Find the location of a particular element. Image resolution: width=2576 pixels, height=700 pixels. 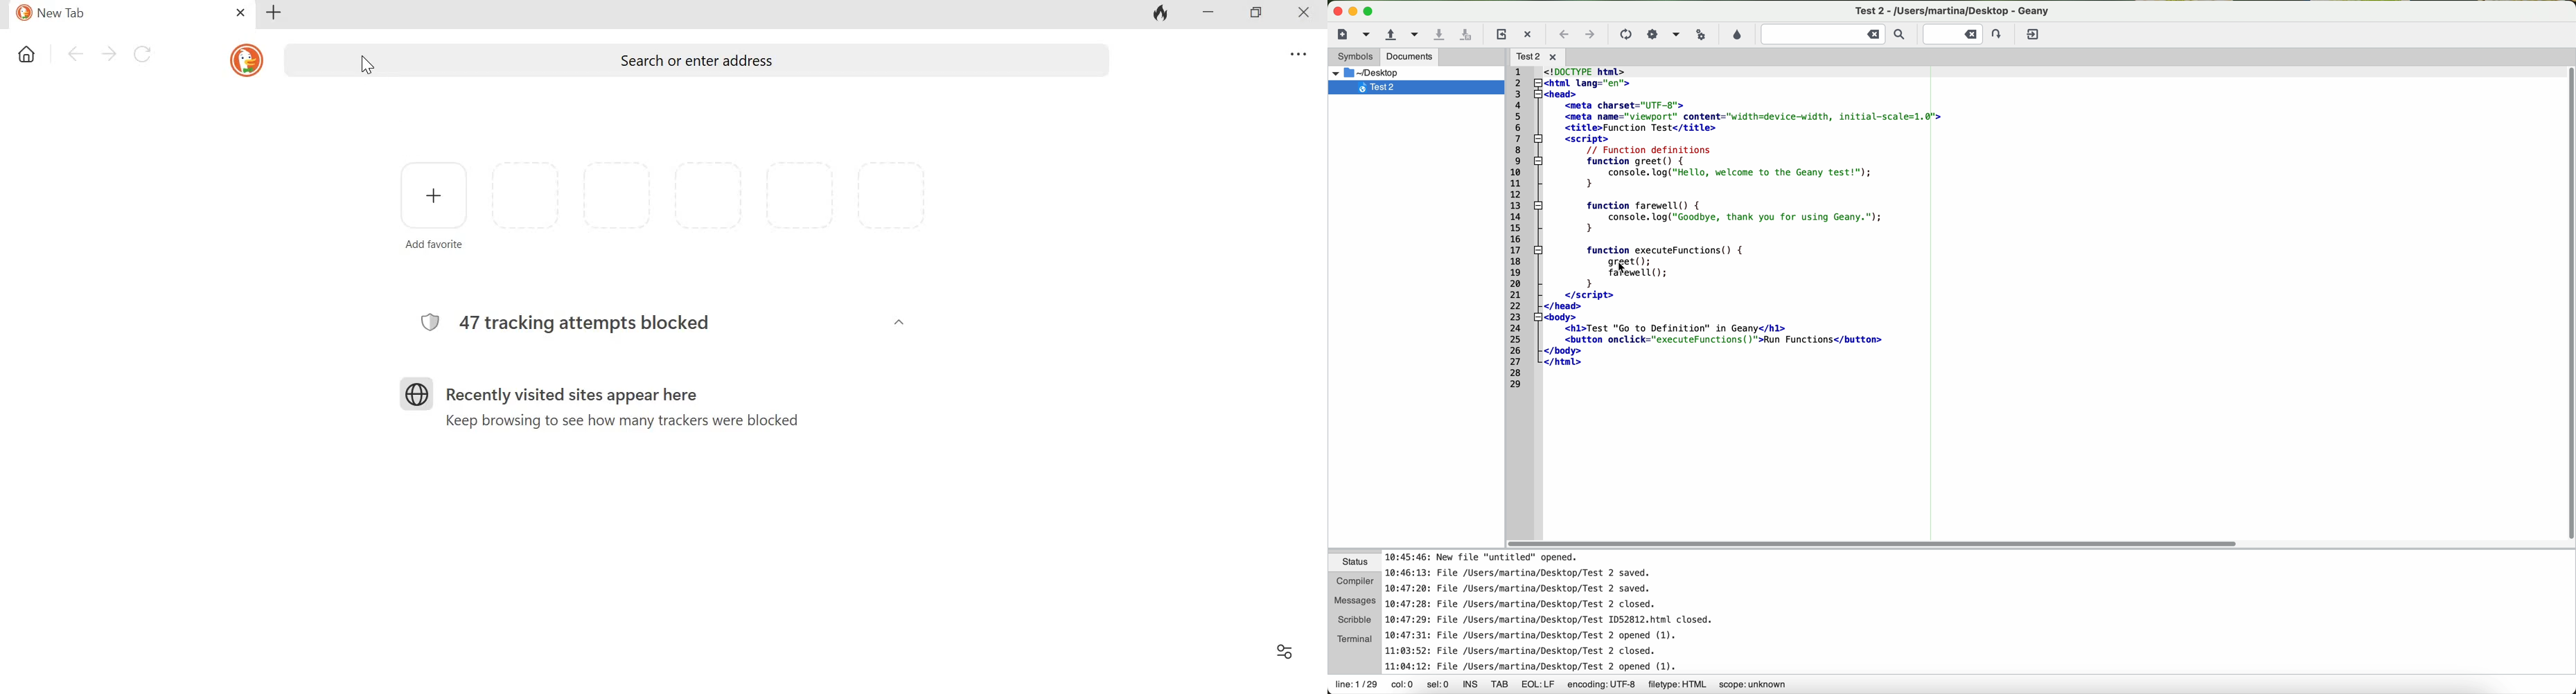

code block is located at coordinates (1728, 228).